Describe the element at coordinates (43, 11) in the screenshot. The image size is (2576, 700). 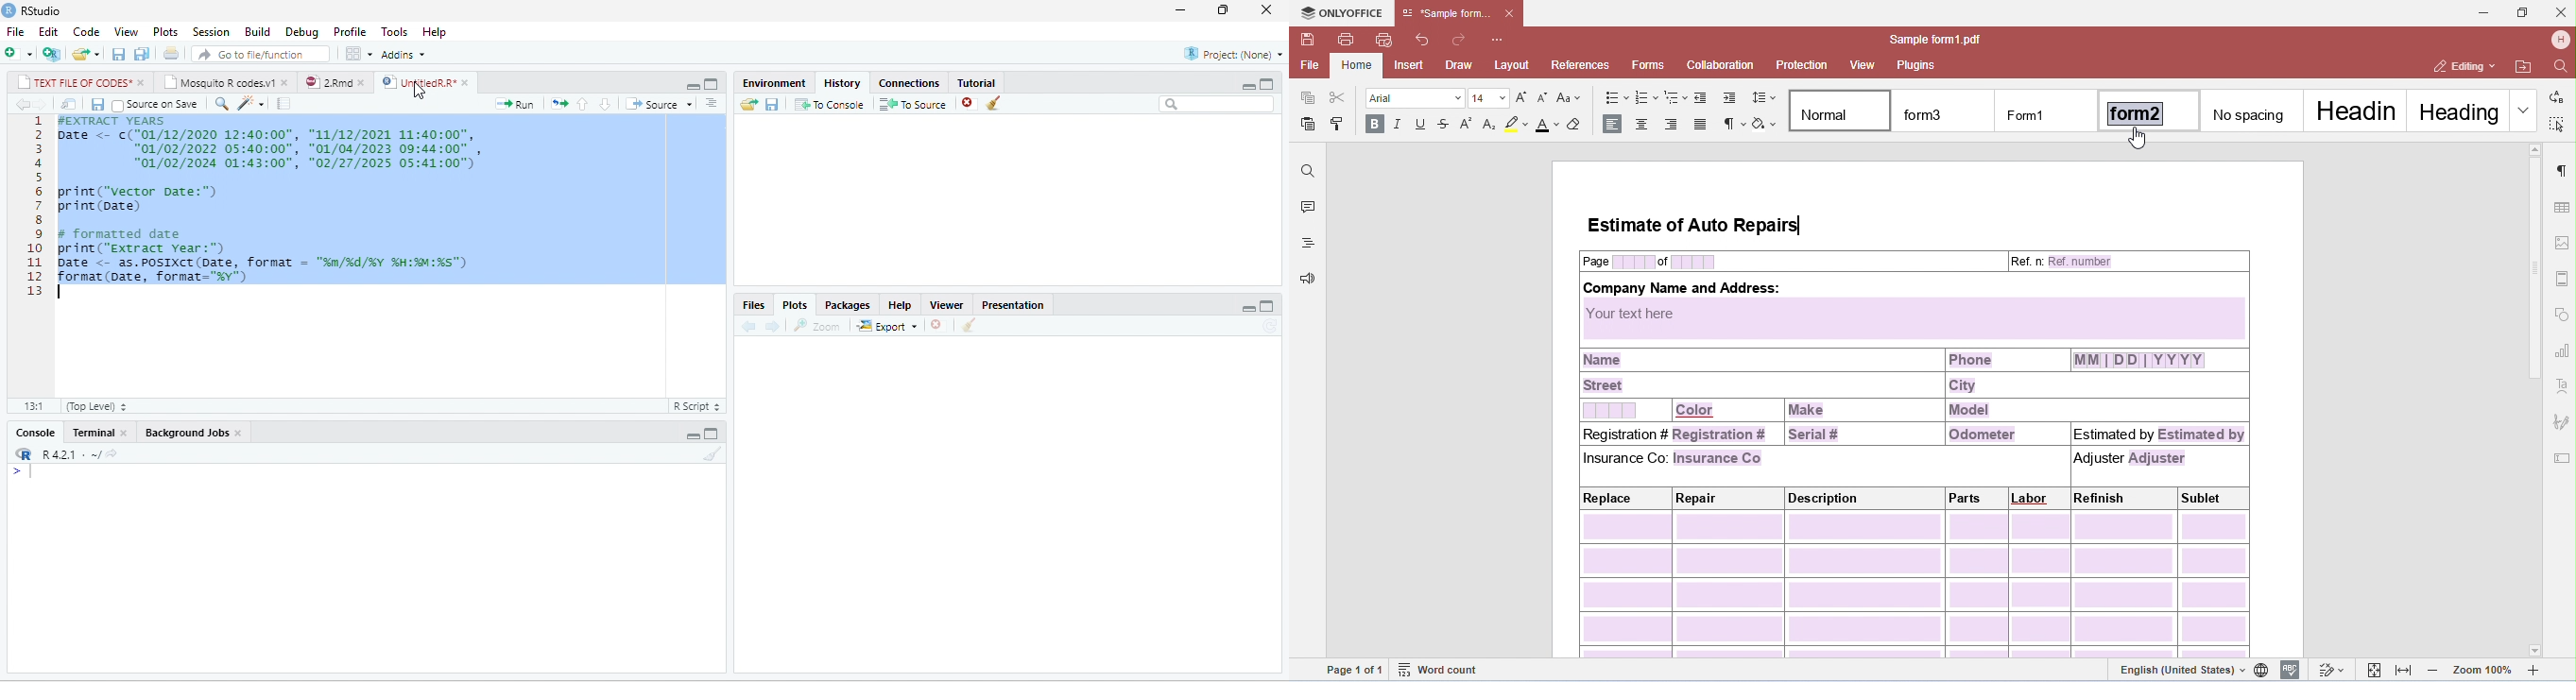
I see `RStudio` at that location.